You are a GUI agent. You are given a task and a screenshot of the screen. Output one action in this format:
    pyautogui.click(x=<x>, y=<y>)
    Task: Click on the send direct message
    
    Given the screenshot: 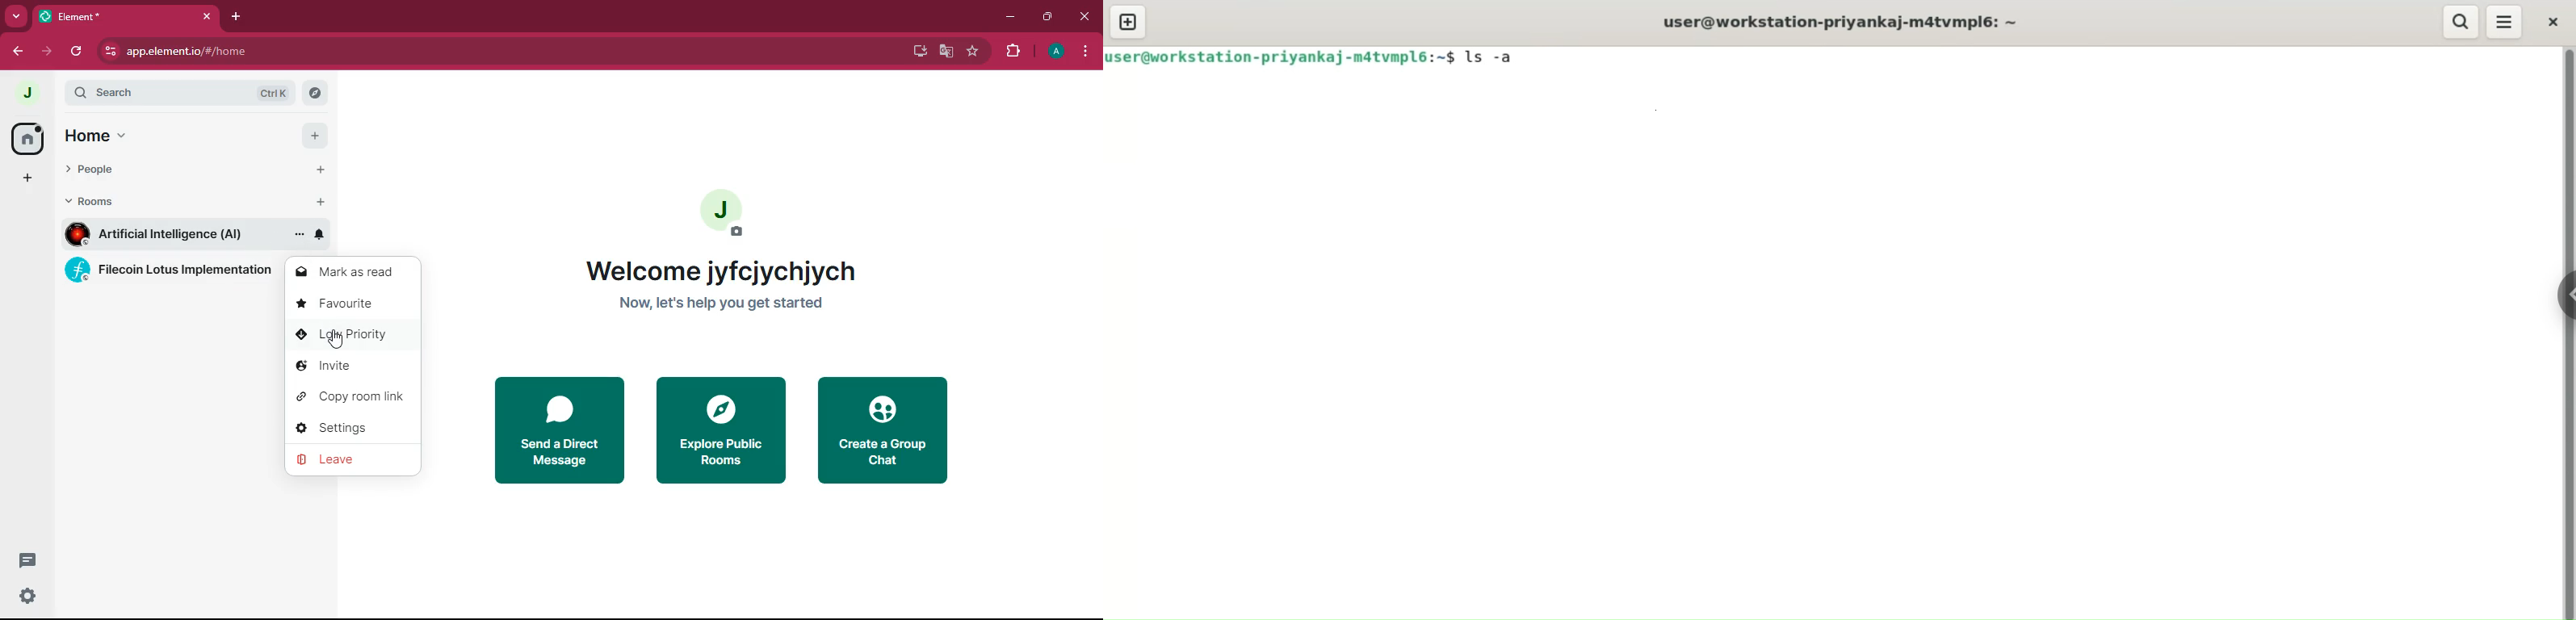 What is the action you would take?
    pyautogui.click(x=557, y=431)
    